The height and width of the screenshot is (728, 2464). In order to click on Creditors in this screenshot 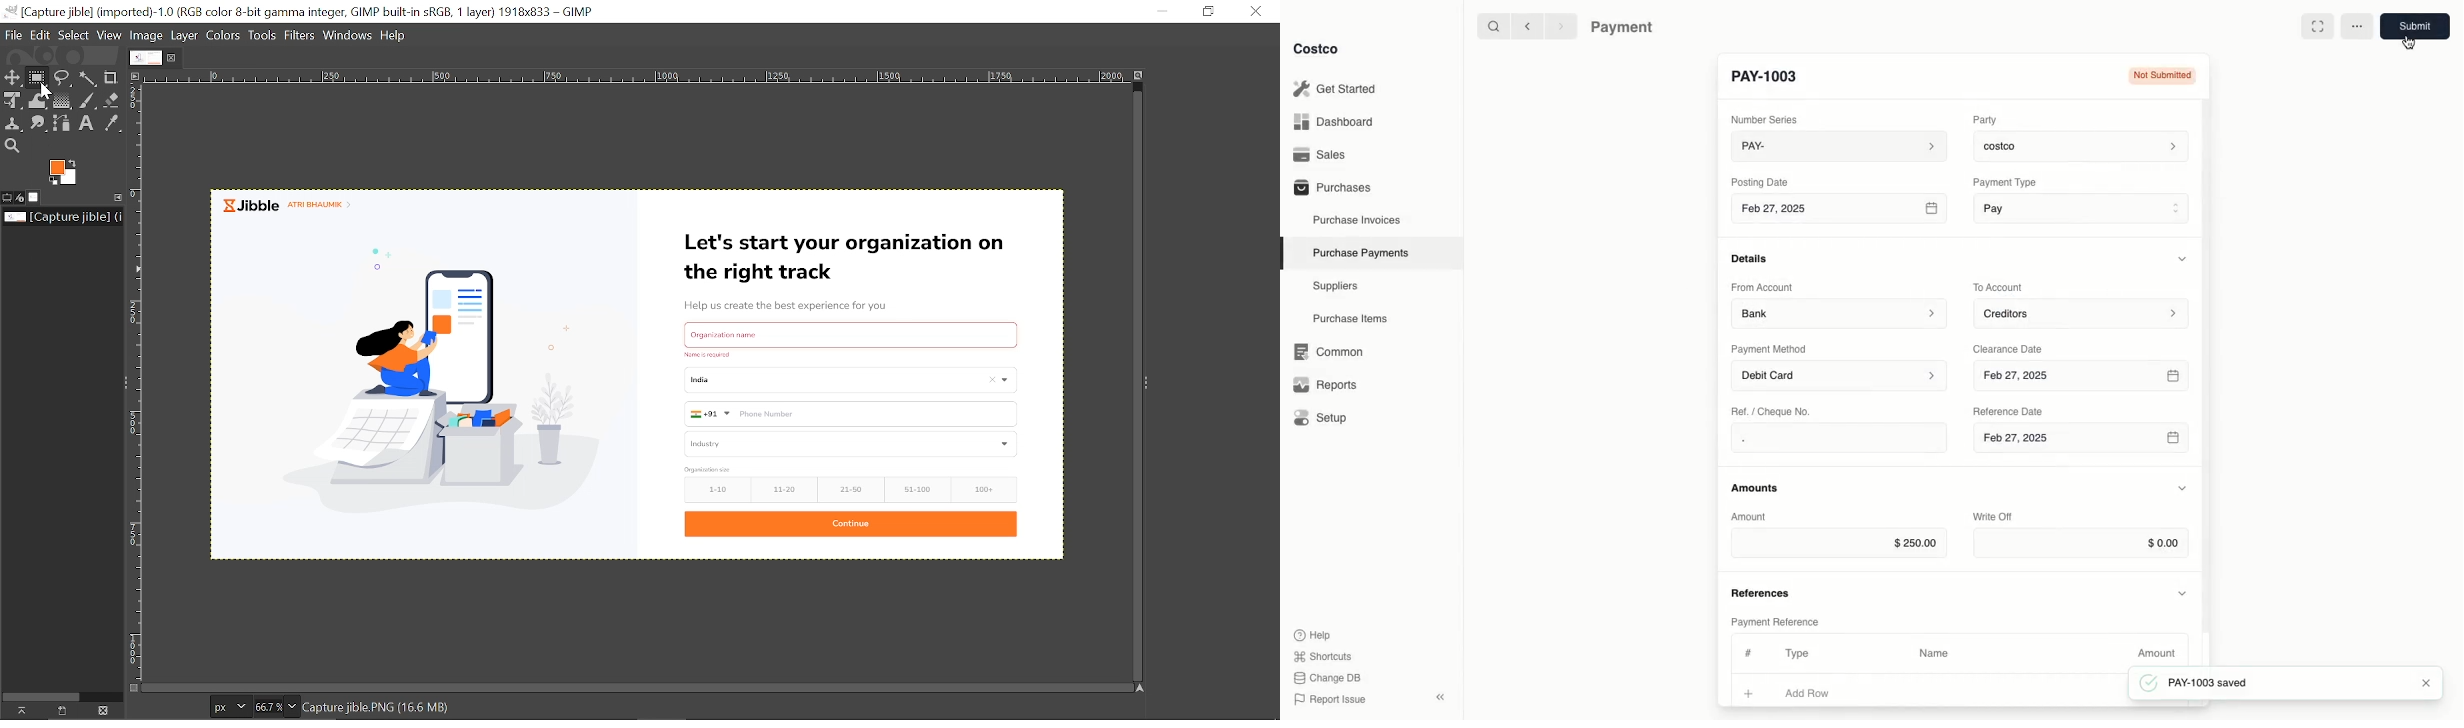, I will do `click(2084, 312)`.